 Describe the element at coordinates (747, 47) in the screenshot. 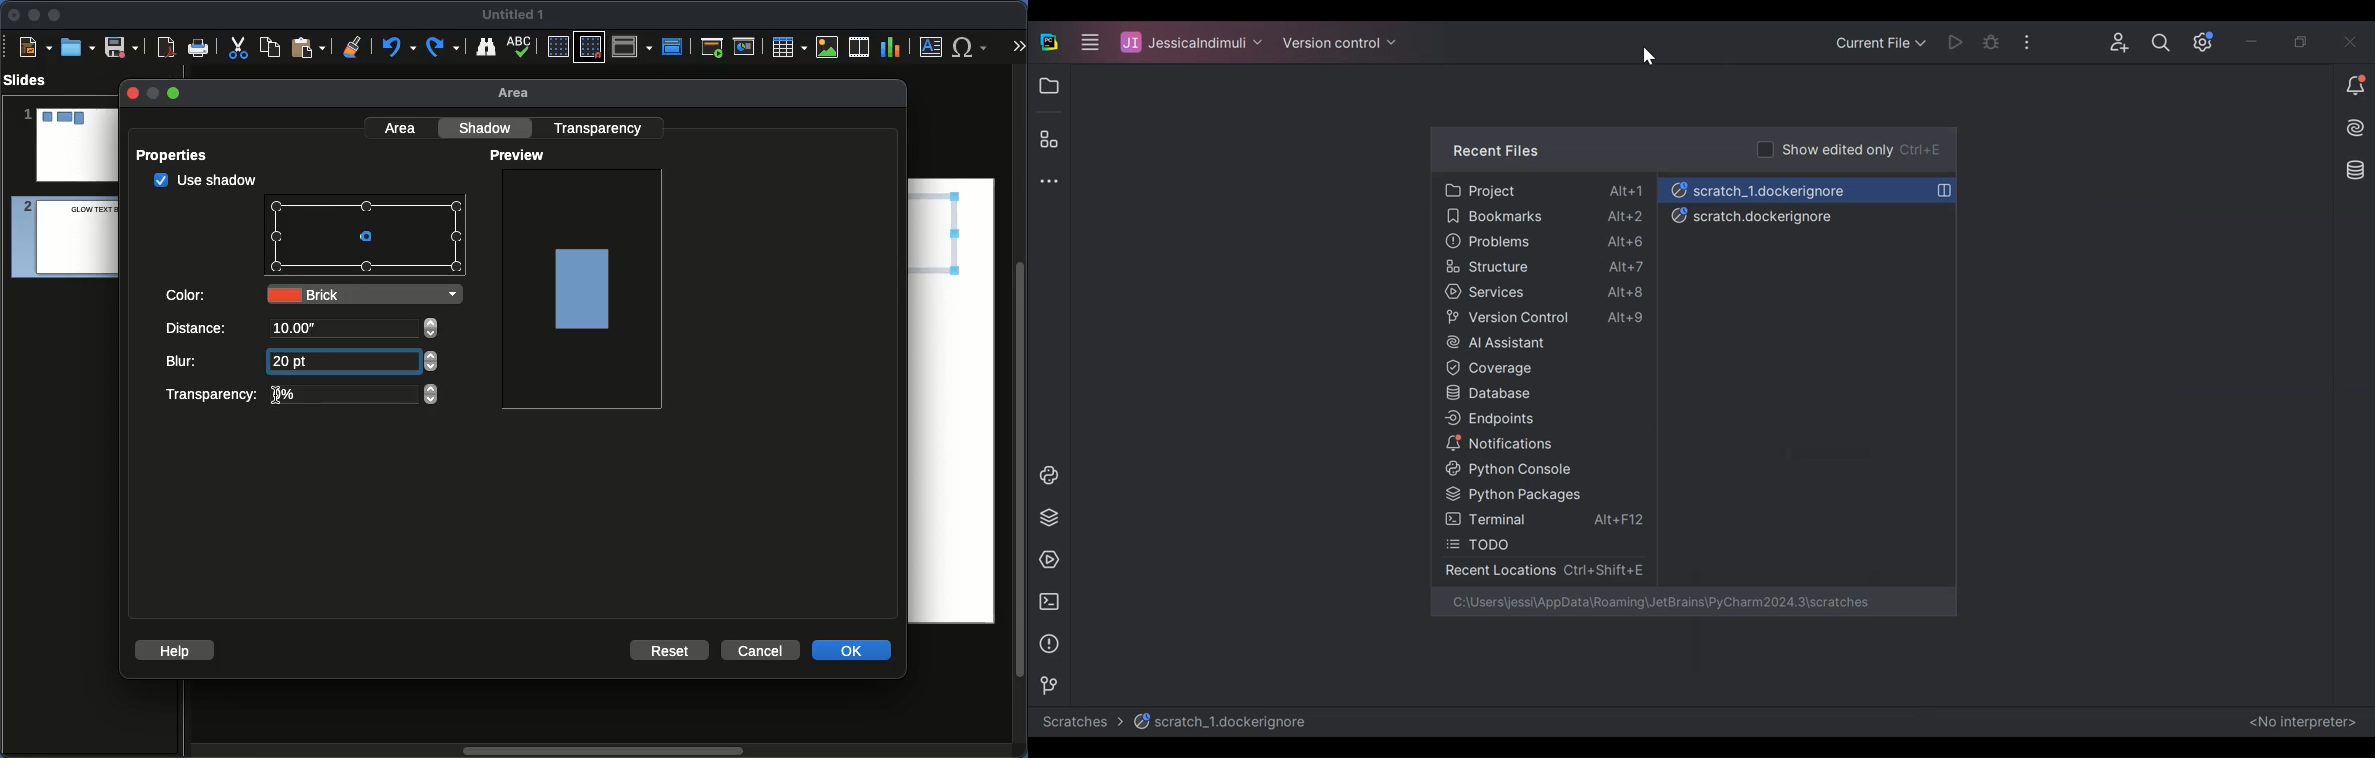

I see `Current slide` at that location.